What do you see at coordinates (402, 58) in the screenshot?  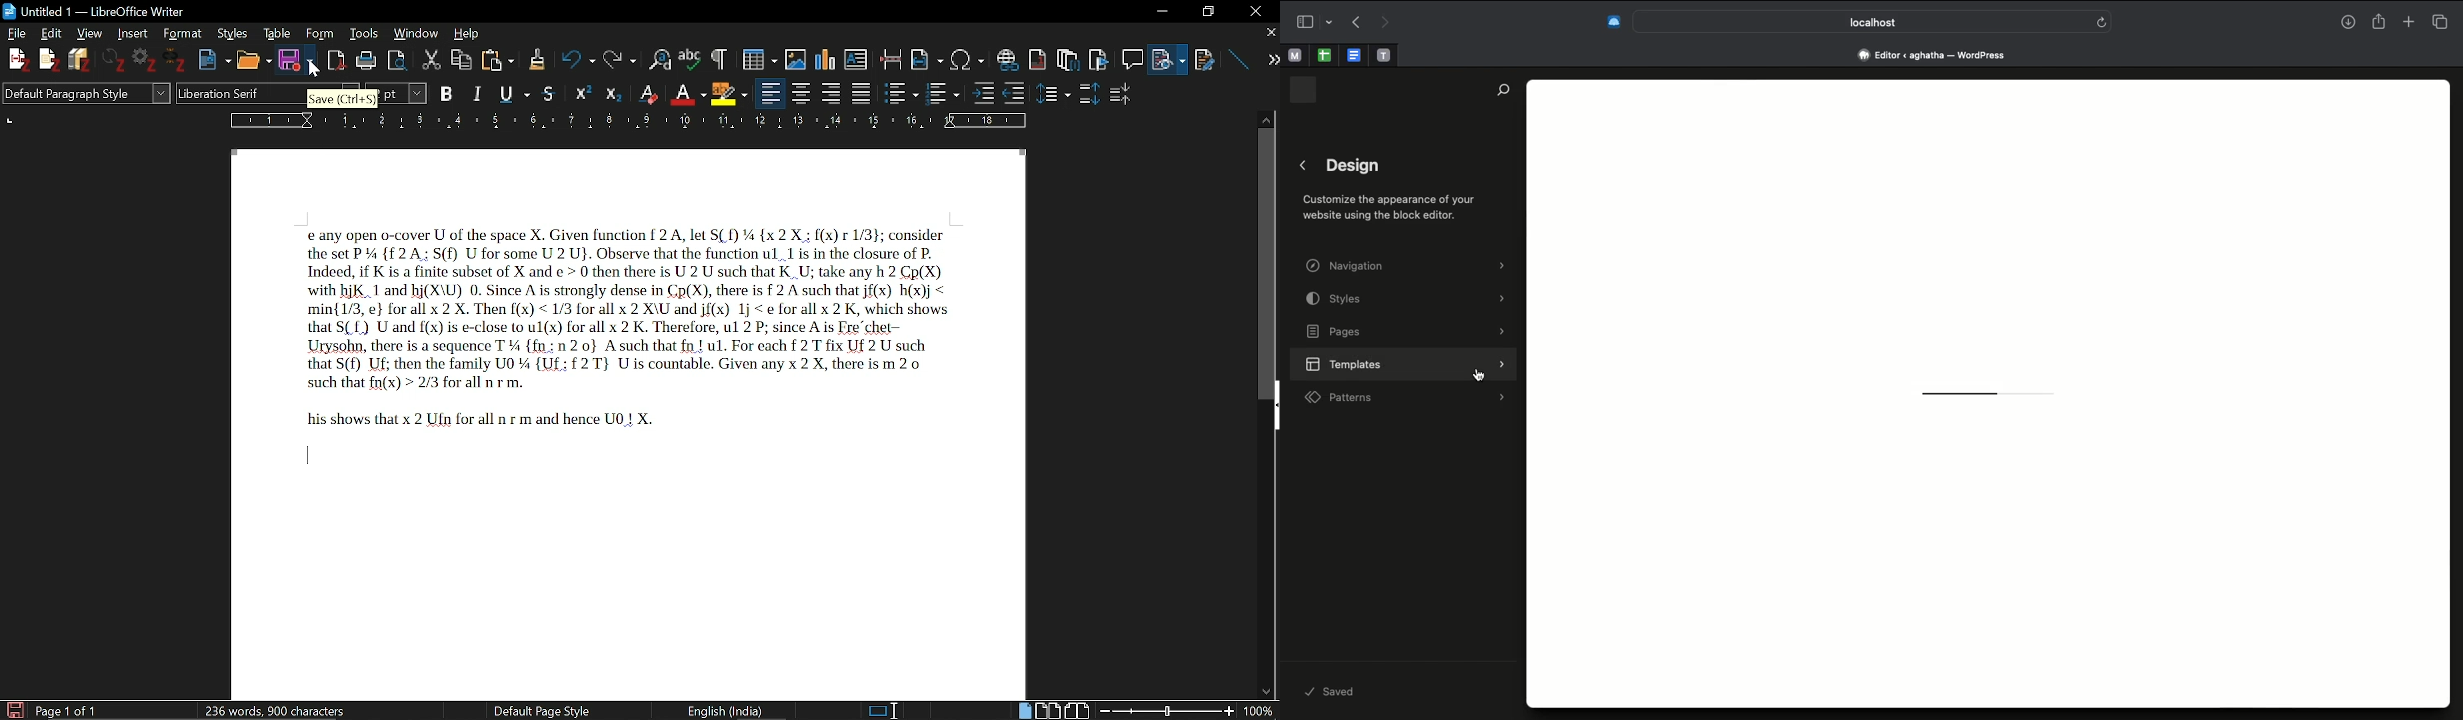 I see `Toggle print preview` at bounding box center [402, 58].